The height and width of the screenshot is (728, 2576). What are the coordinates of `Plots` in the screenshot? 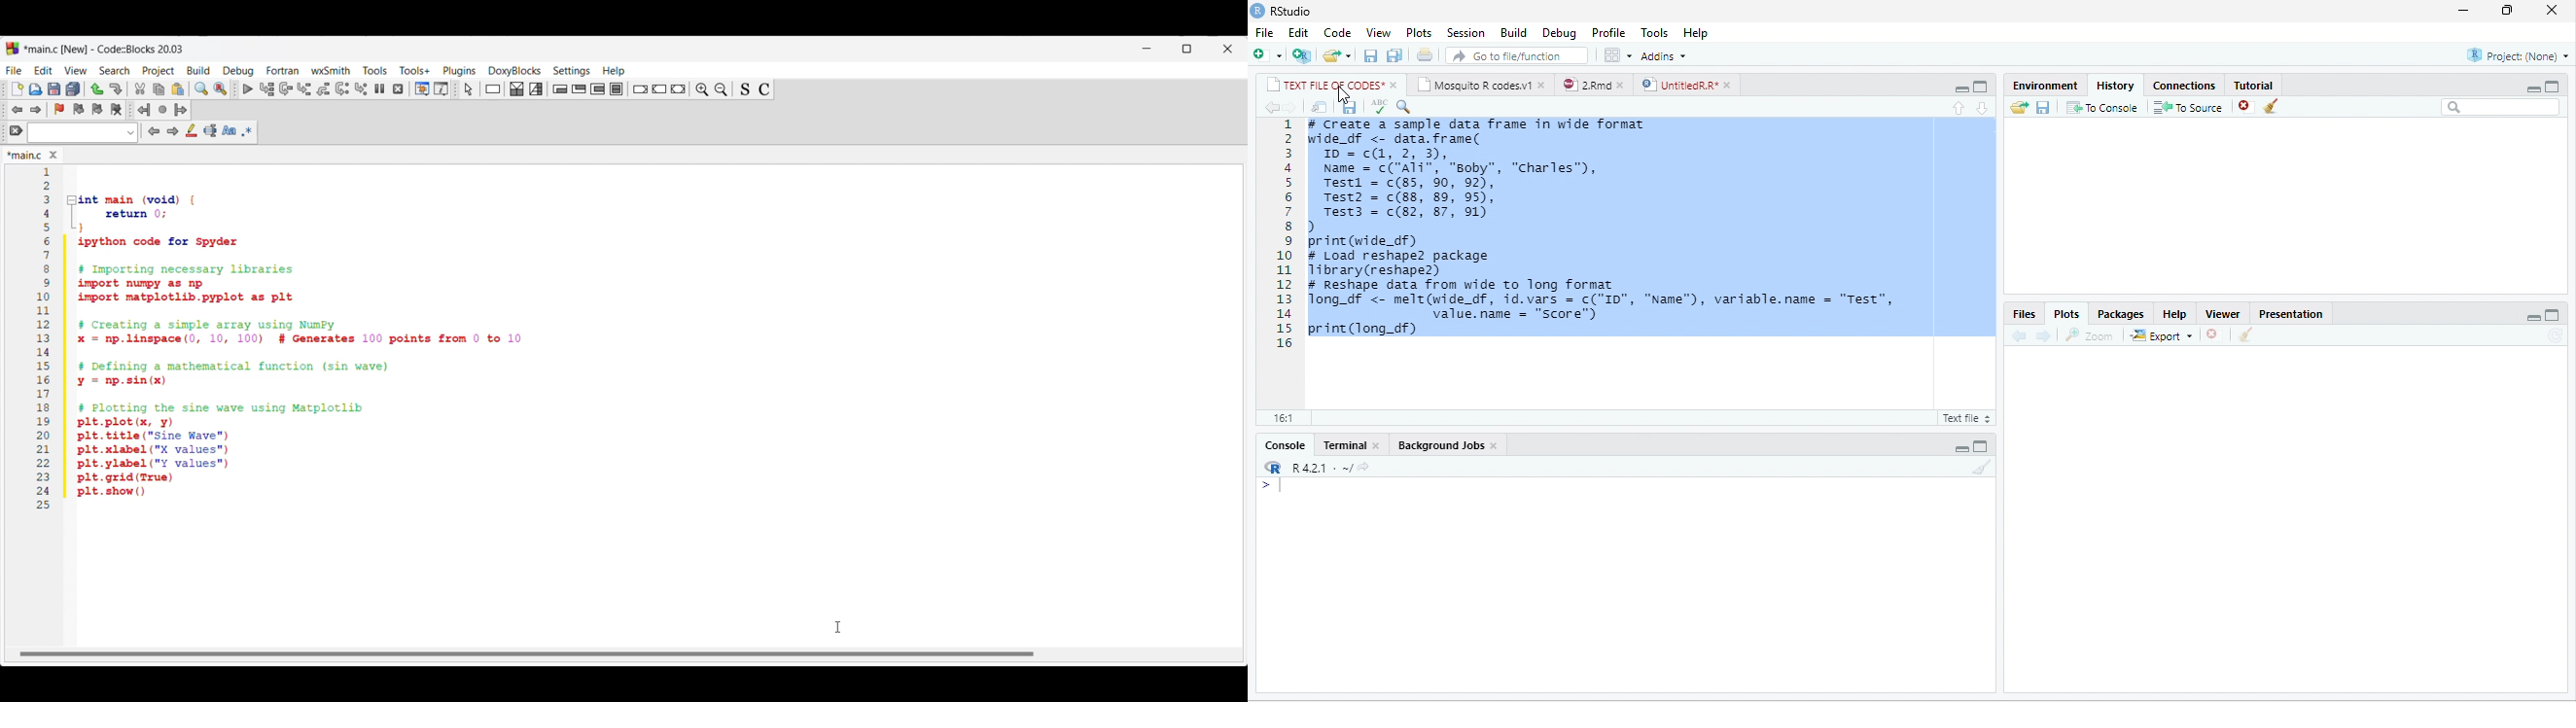 It's located at (2067, 314).